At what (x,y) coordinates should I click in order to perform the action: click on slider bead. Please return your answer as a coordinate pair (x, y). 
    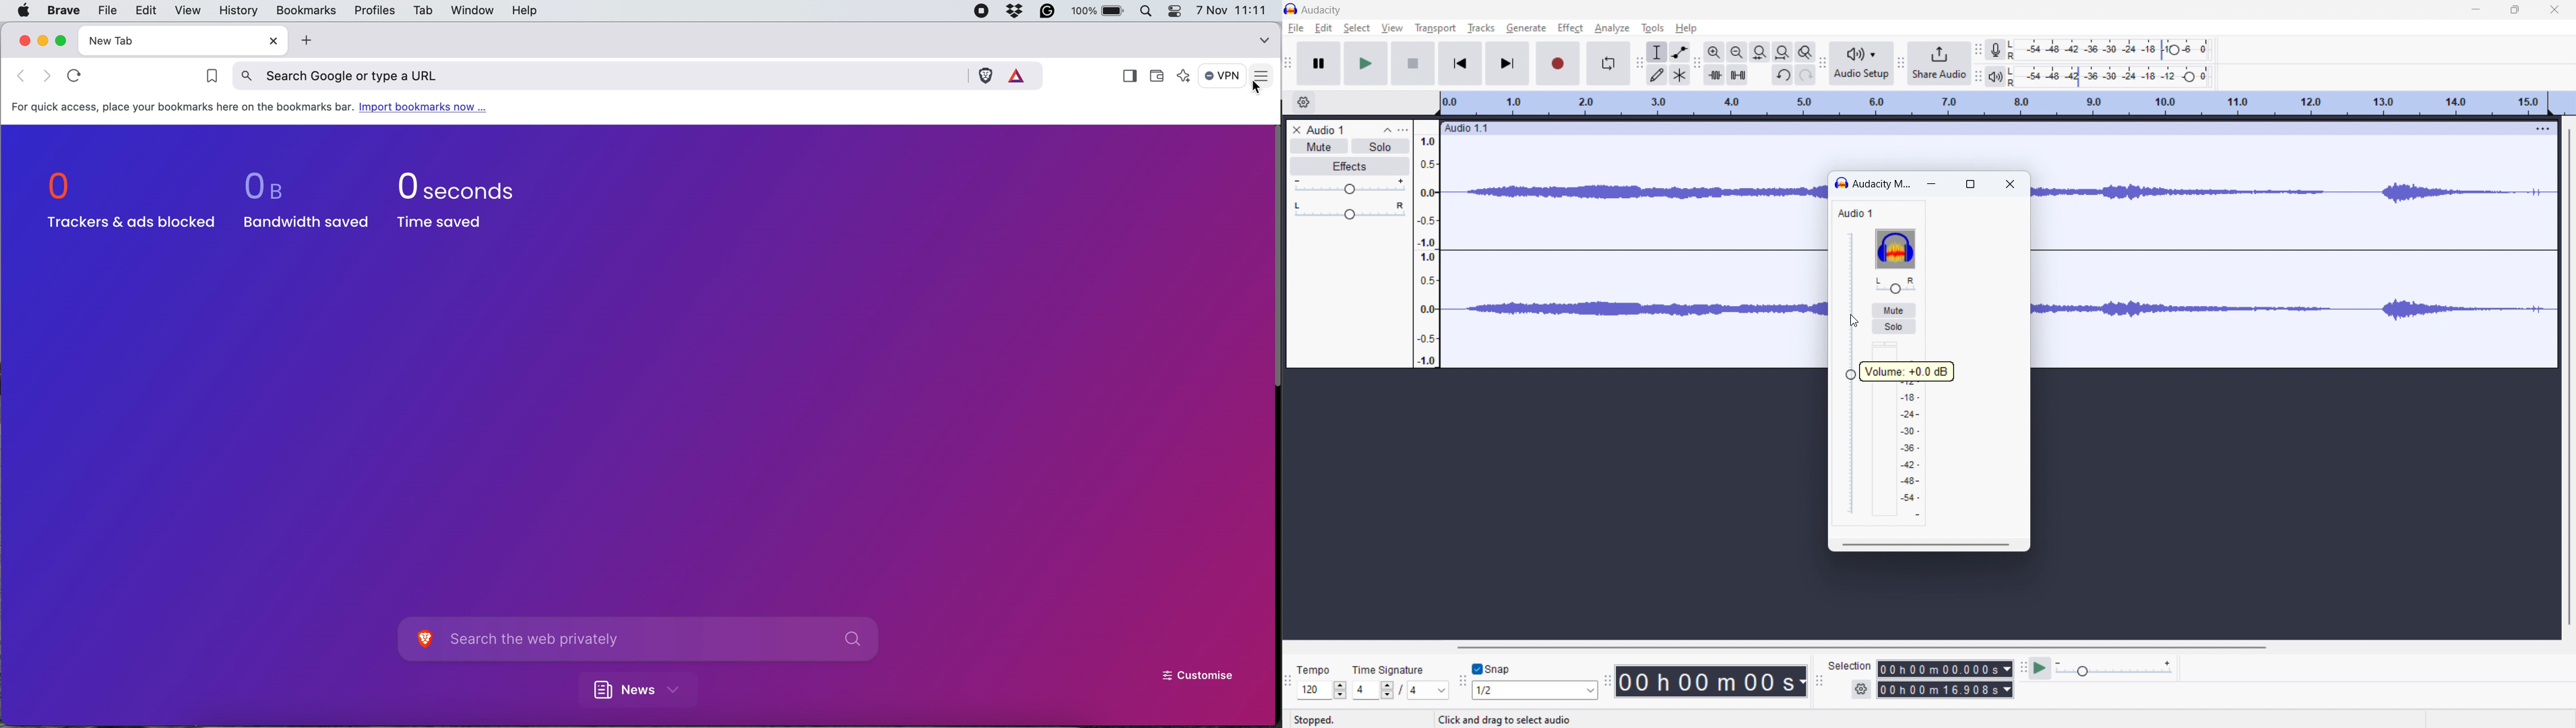
    Looking at the image, I should click on (1851, 375).